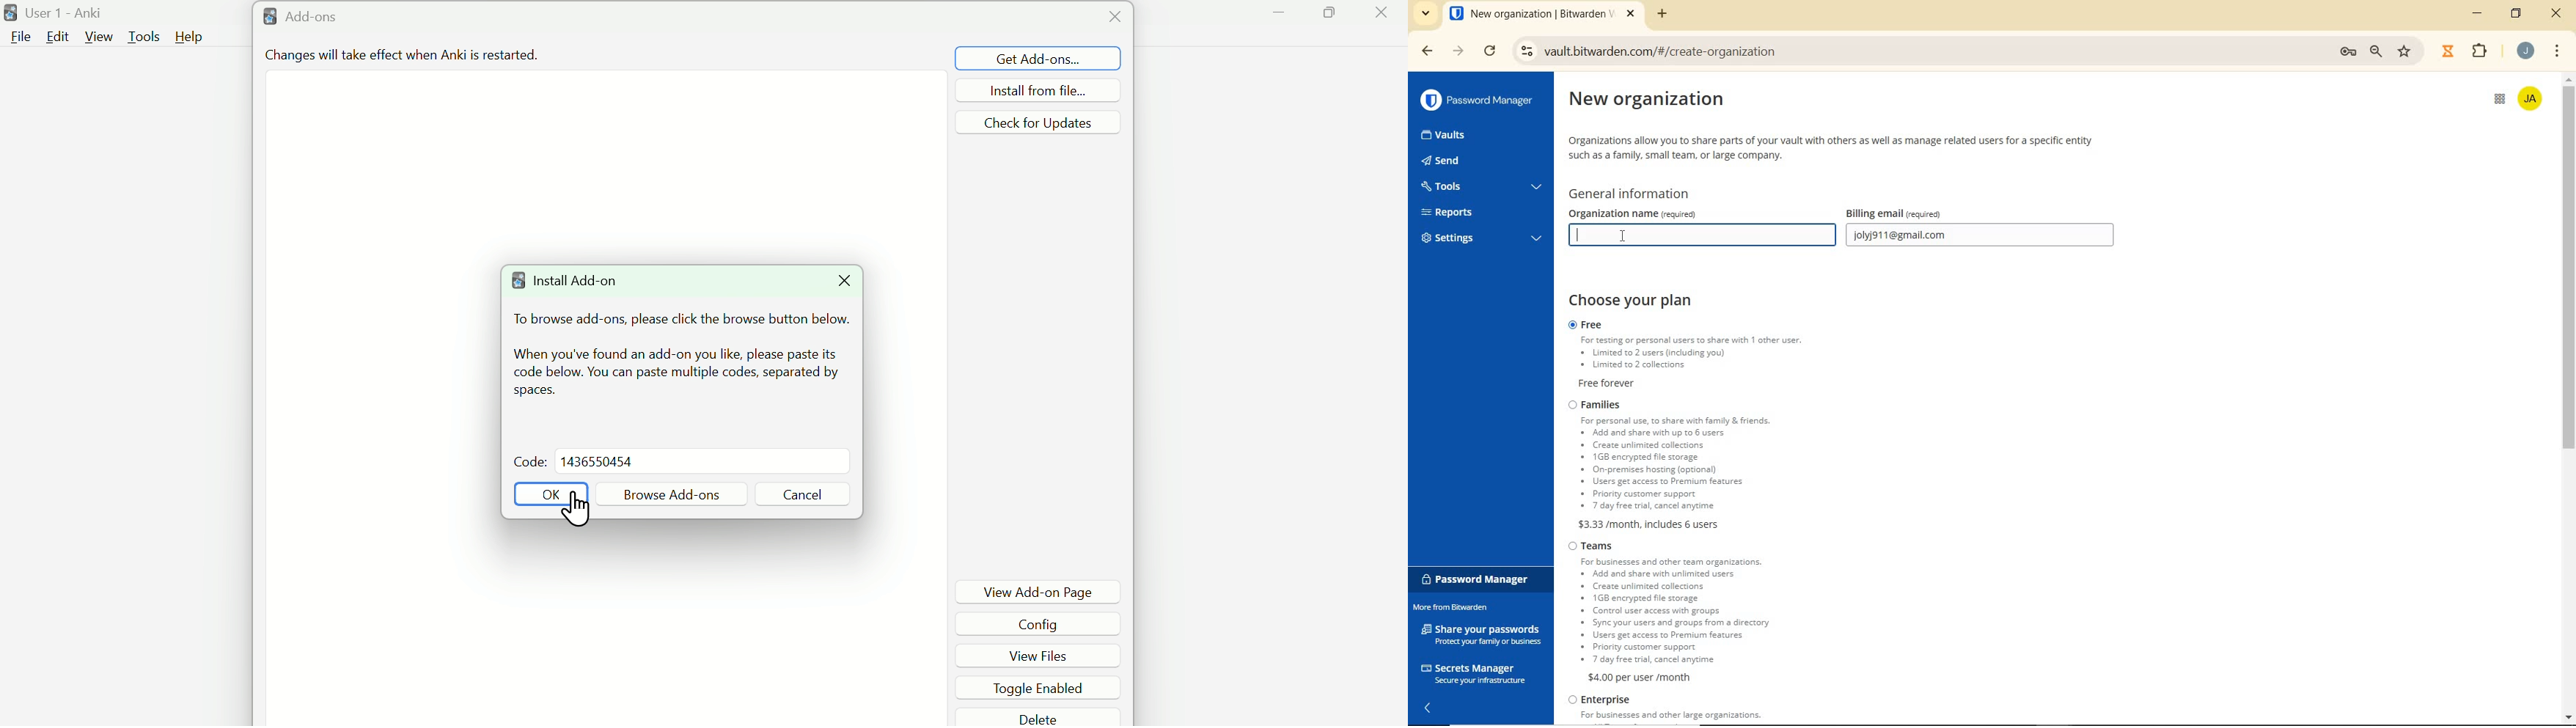 Image resolution: width=2576 pixels, height=728 pixels. I want to click on FORWARD, so click(1458, 52).